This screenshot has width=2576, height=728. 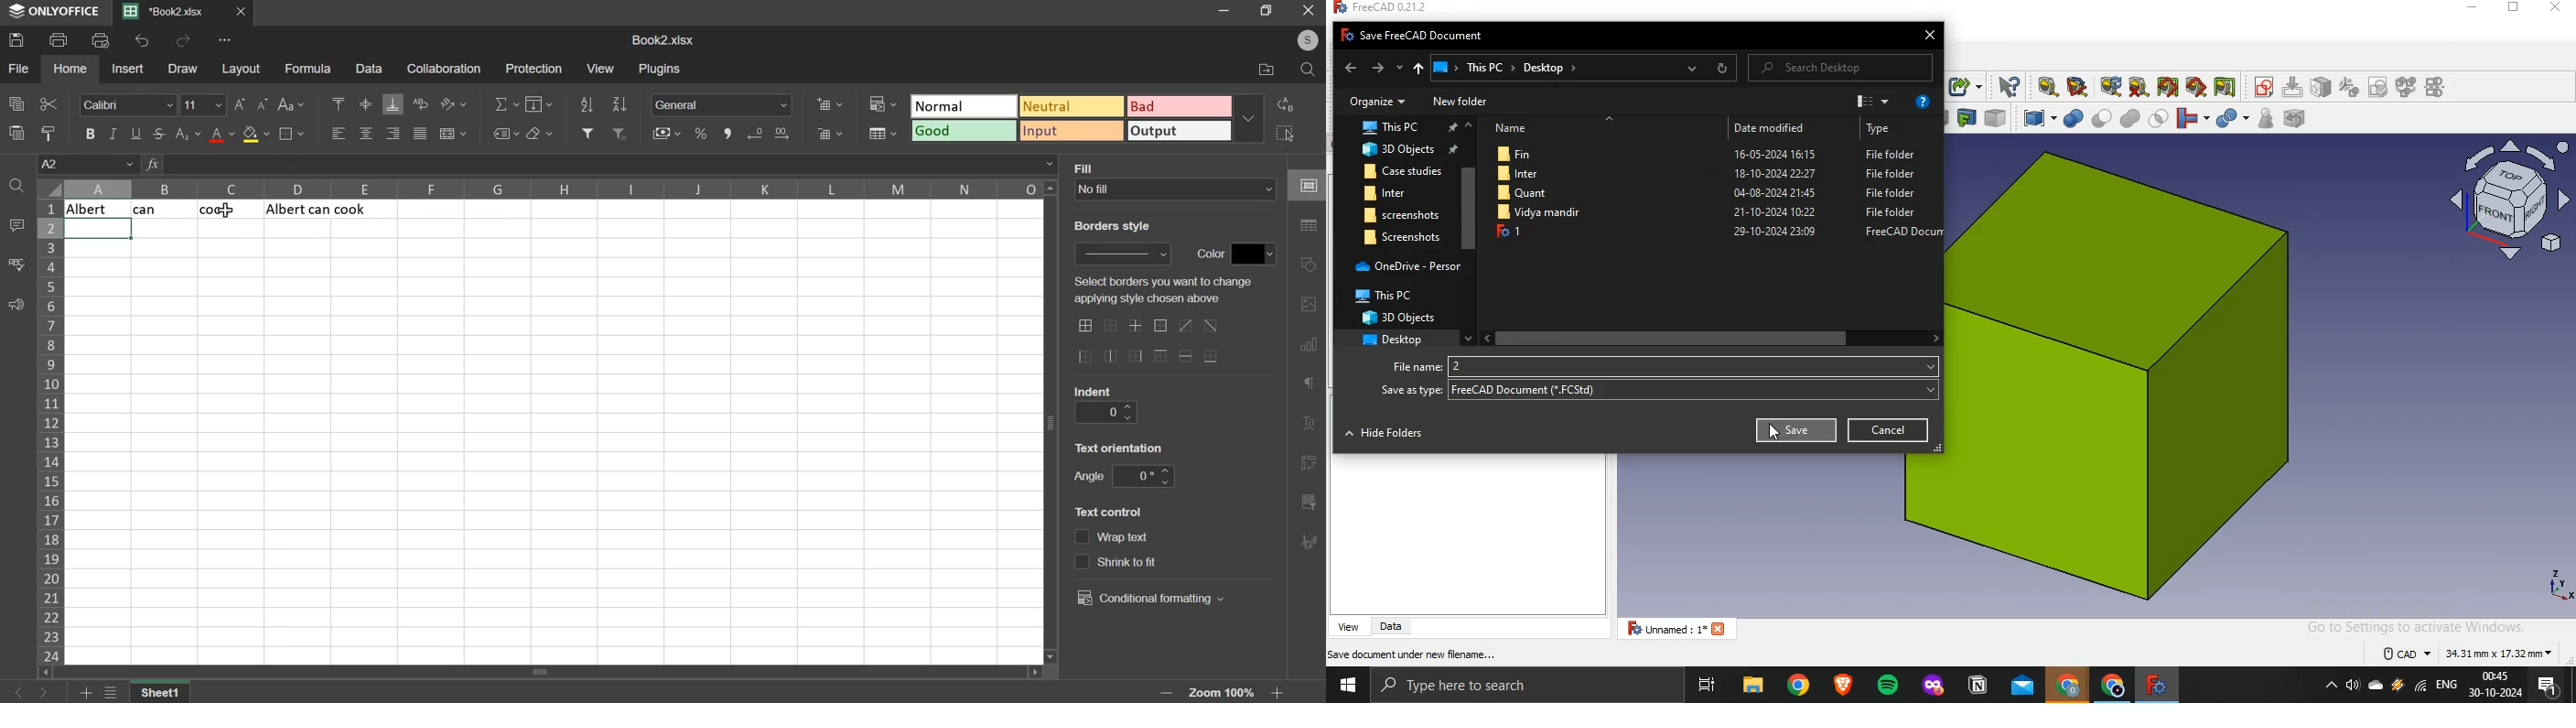 I want to click on screenshot, so click(x=1393, y=218).